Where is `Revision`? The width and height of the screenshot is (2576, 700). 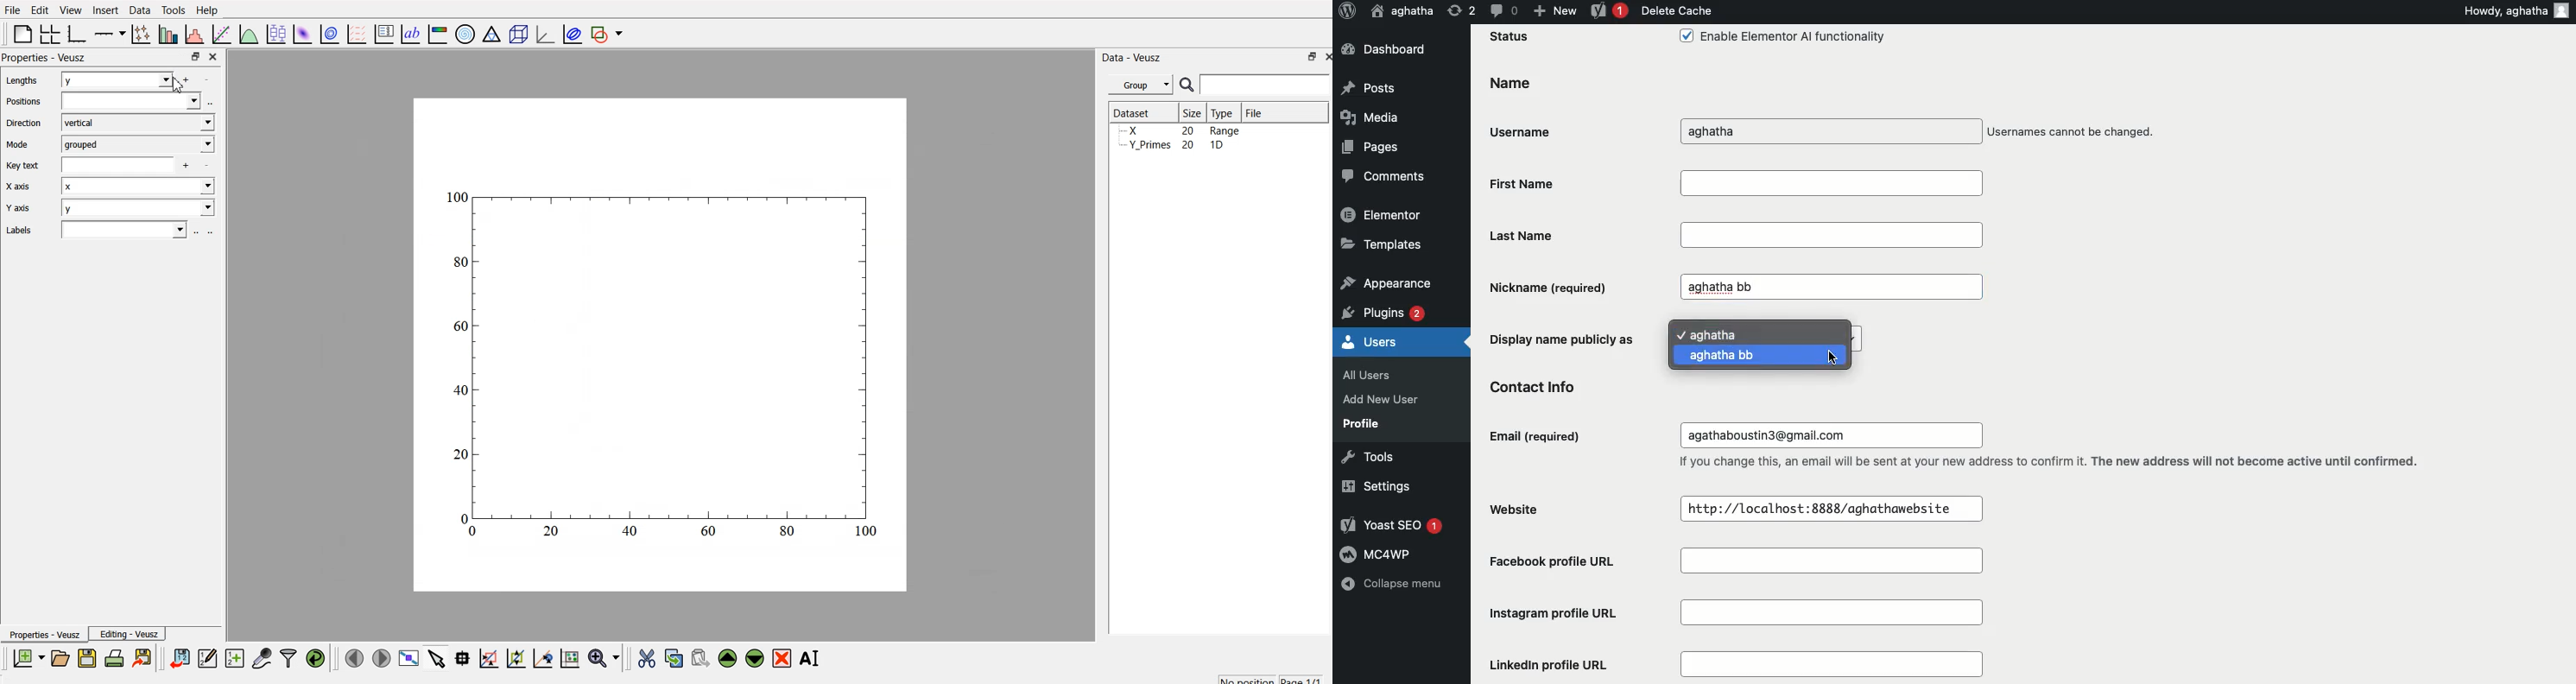
Revision is located at coordinates (1462, 10).